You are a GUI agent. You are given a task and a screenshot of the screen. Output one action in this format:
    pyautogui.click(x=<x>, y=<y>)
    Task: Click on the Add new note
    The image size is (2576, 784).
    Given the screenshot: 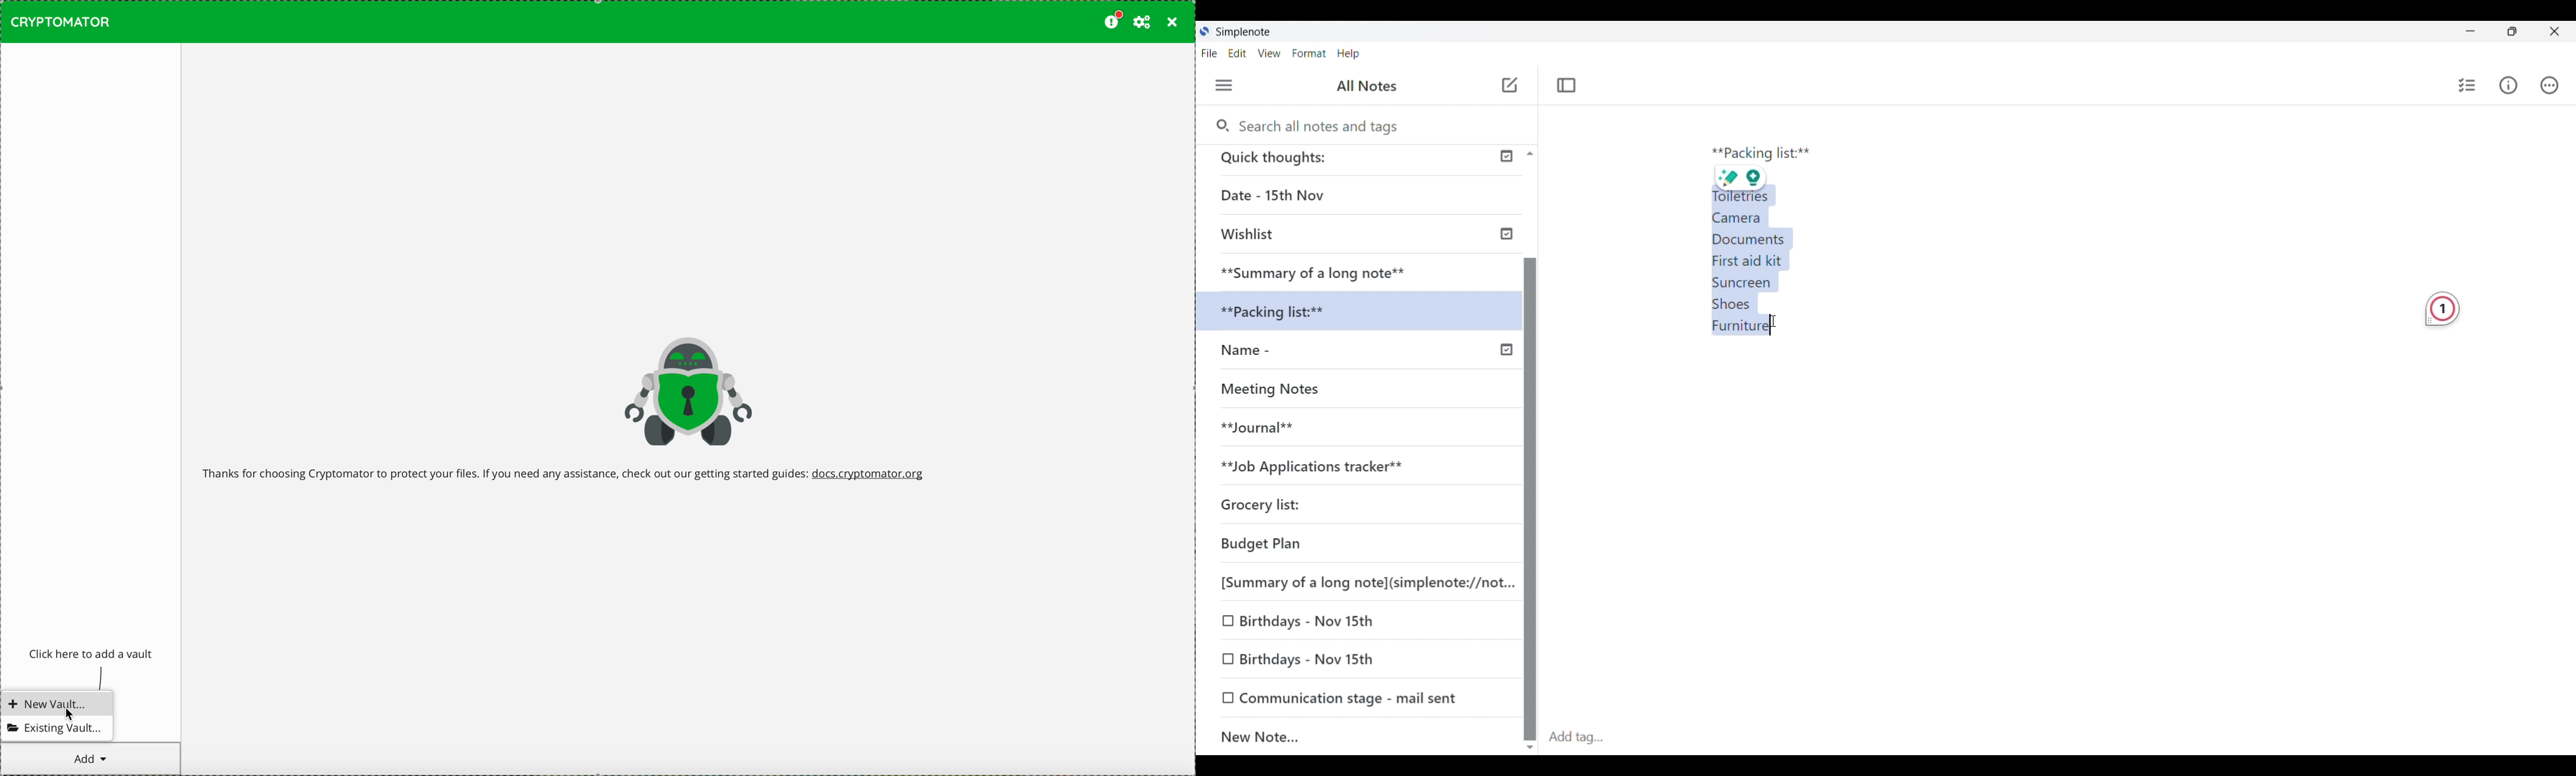 What is the action you would take?
    pyautogui.click(x=1510, y=85)
    